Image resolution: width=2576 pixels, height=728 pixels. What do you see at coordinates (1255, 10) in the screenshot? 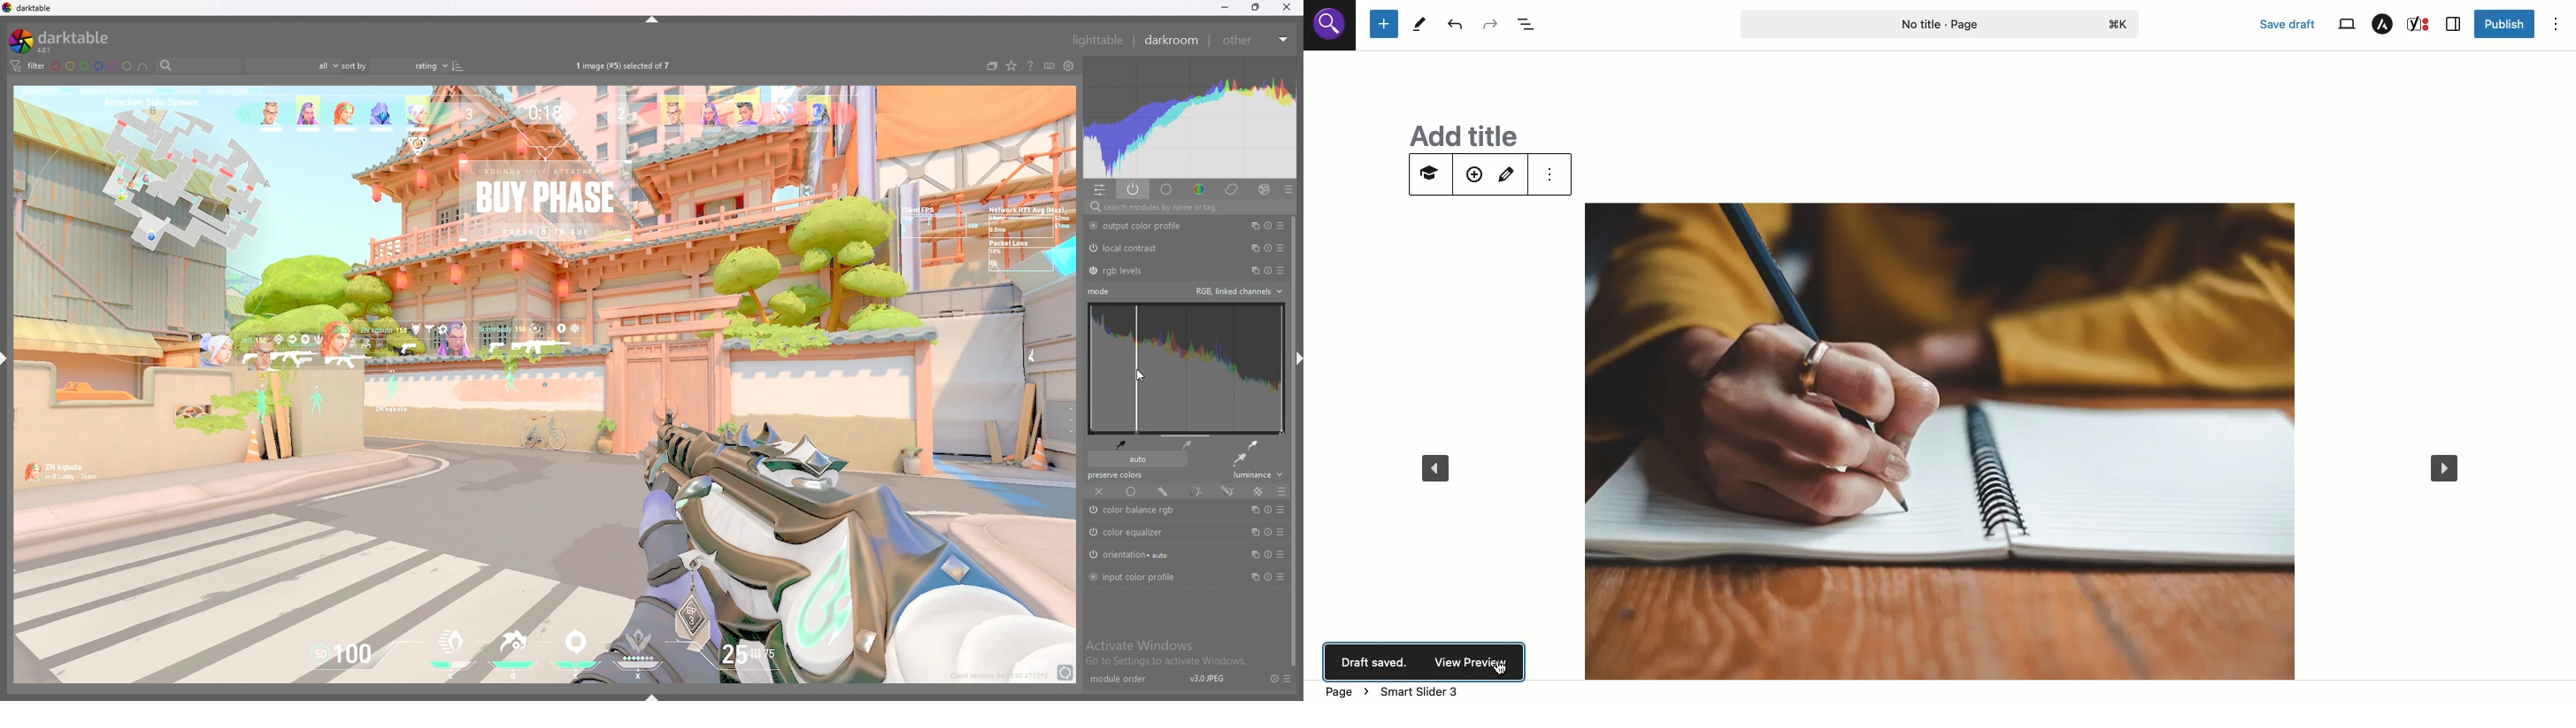
I see `Restore` at bounding box center [1255, 10].